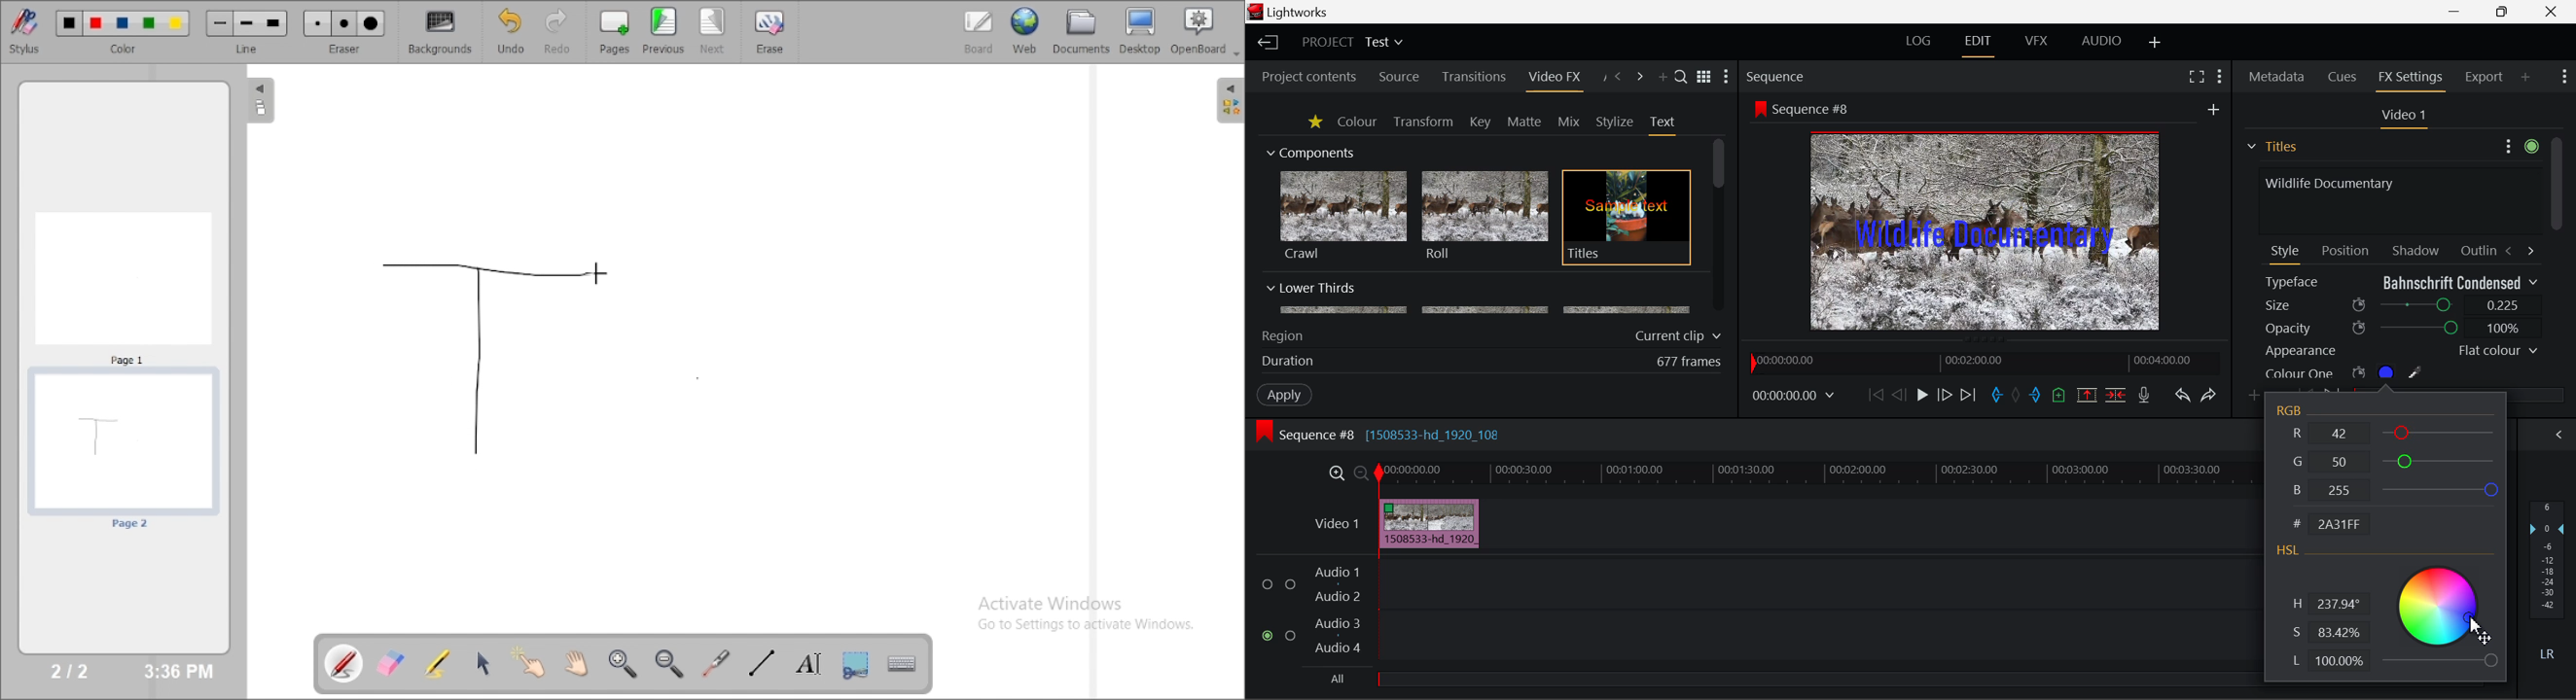 This screenshot has width=2576, height=700. What do you see at coordinates (2330, 605) in the screenshot?
I see `H` at bounding box center [2330, 605].